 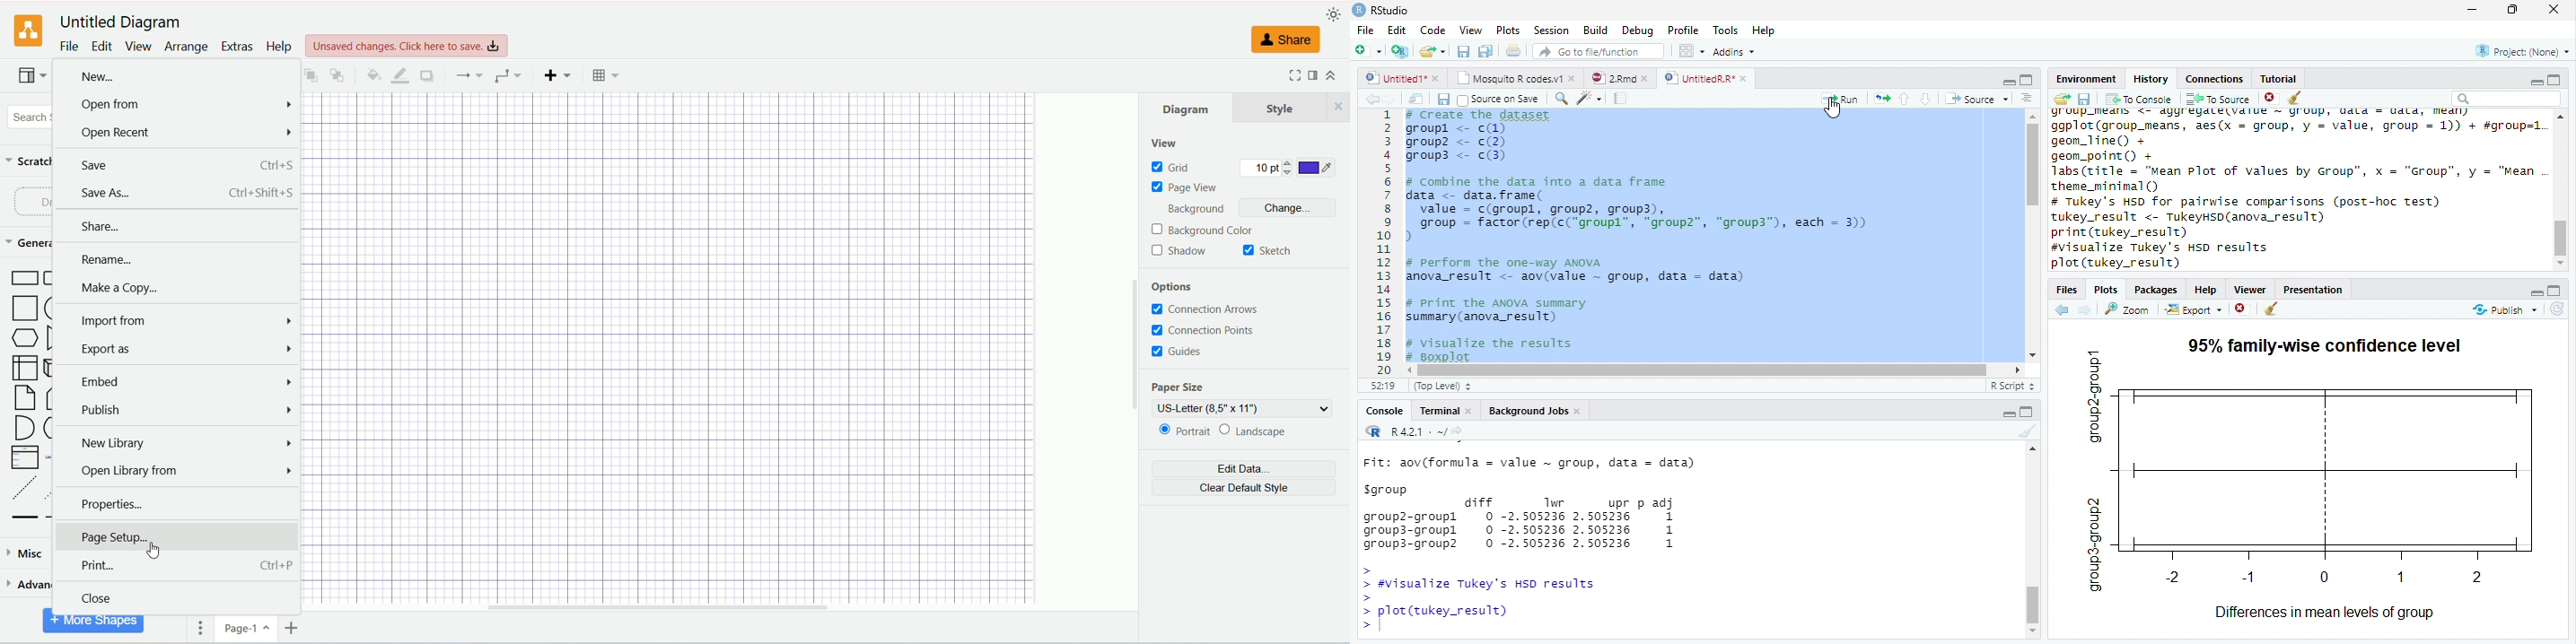 What do you see at coordinates (2514, 10) in the screenshot?
I see `Maximize` at bounding box center [2514, 10].